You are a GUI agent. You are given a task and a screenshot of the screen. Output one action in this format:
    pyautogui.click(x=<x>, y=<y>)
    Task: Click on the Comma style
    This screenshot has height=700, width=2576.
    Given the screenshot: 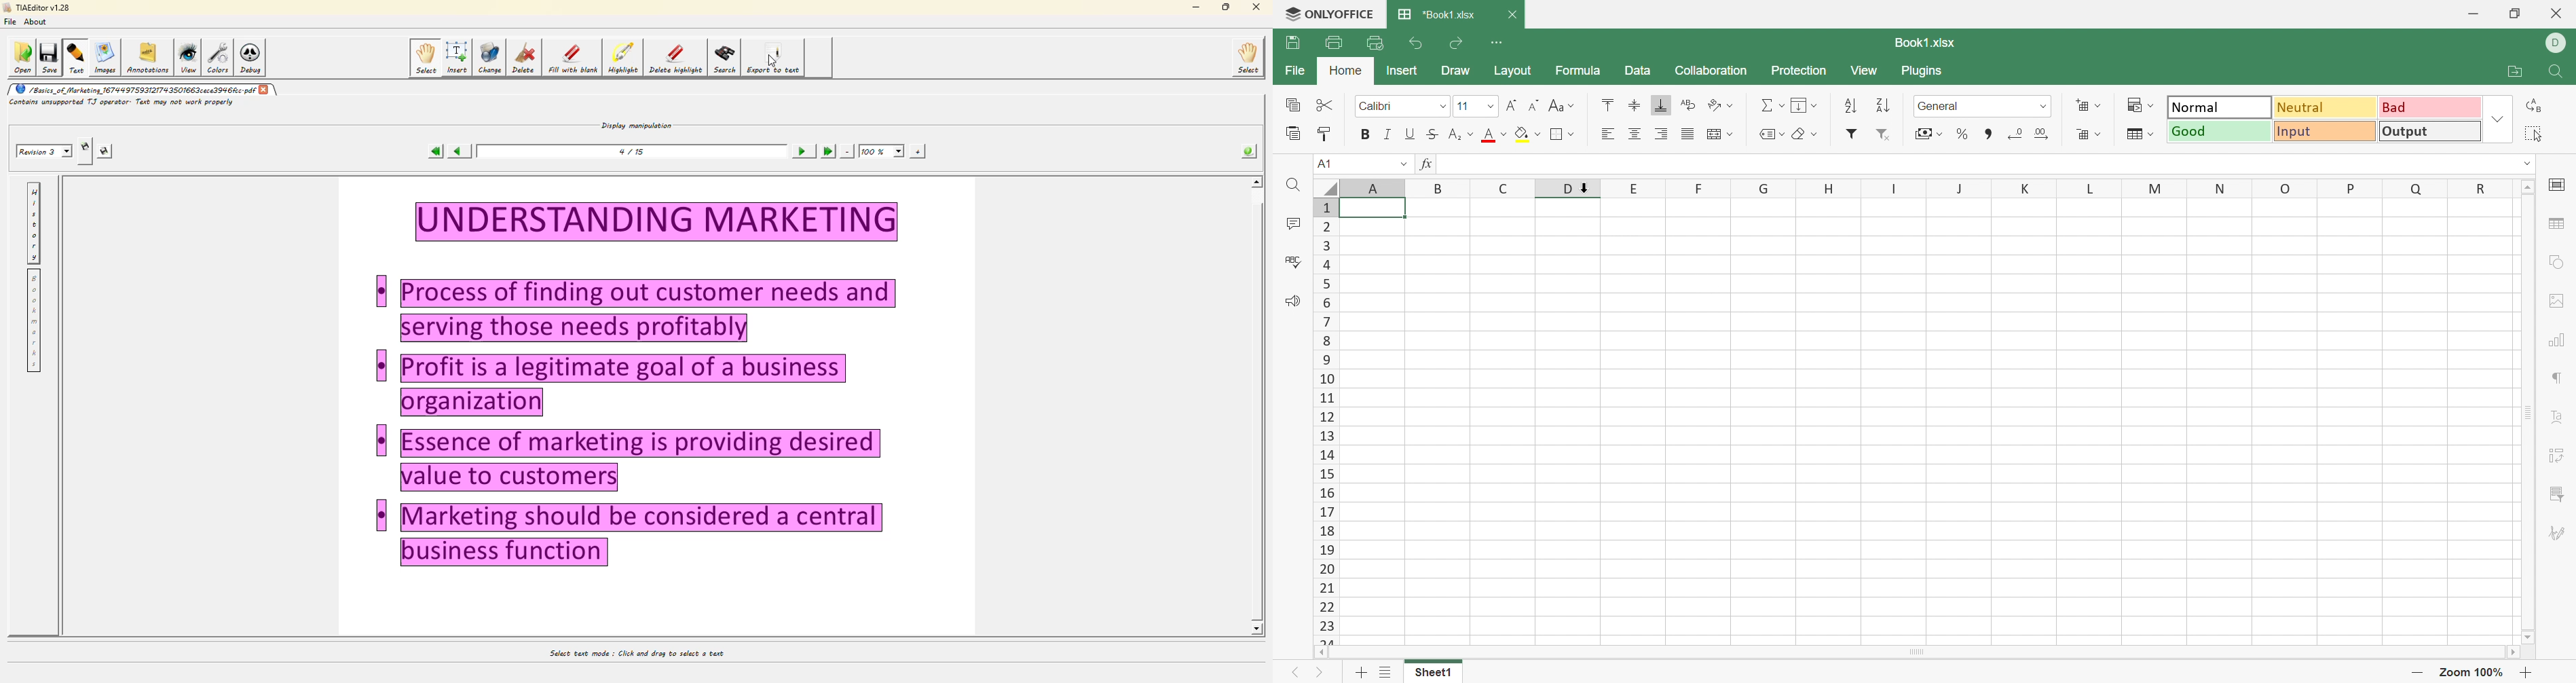 What is the action you would take?
    pyautogui.click(x=1988, y=132)
    